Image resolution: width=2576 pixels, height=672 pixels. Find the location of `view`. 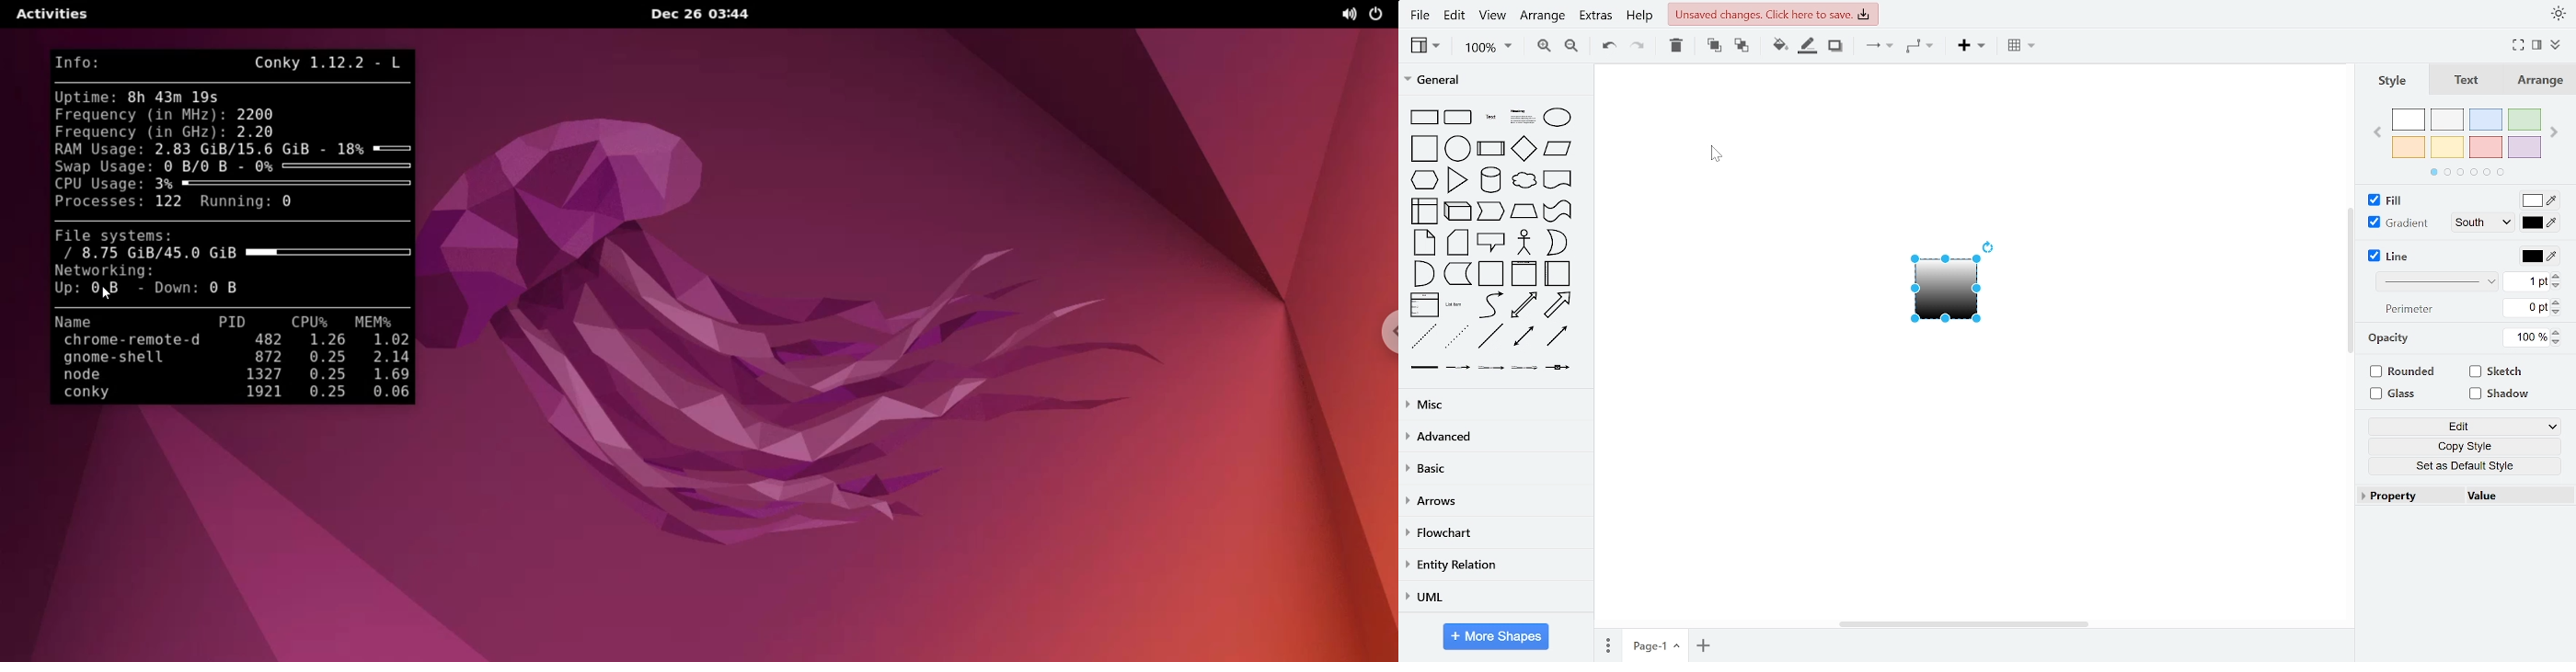

view is located at coordinates (1423, 47).